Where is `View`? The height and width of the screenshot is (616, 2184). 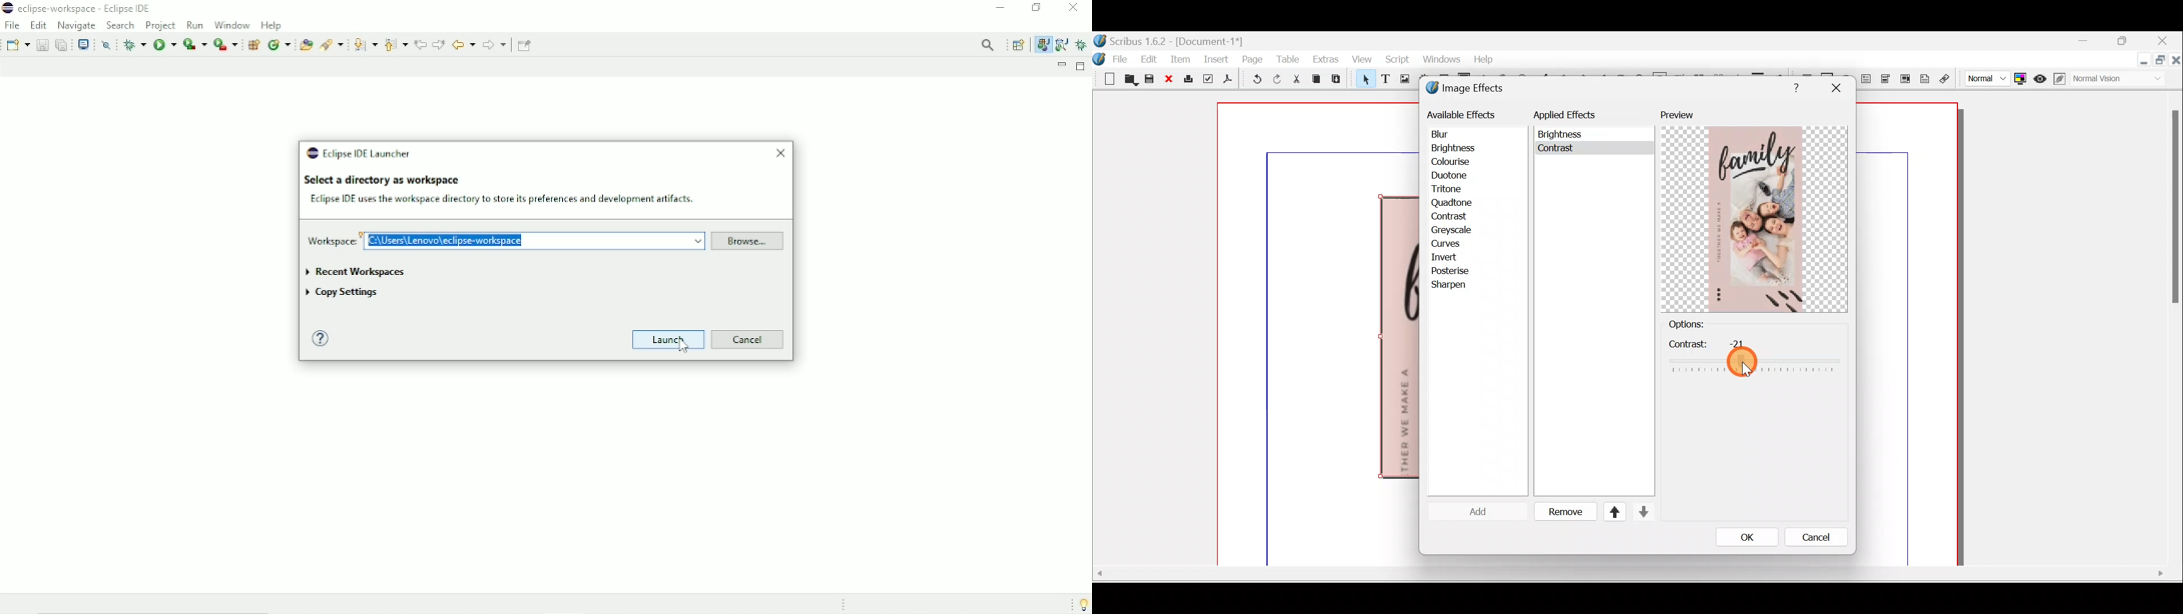
View is located at coordinates (1360, 60).